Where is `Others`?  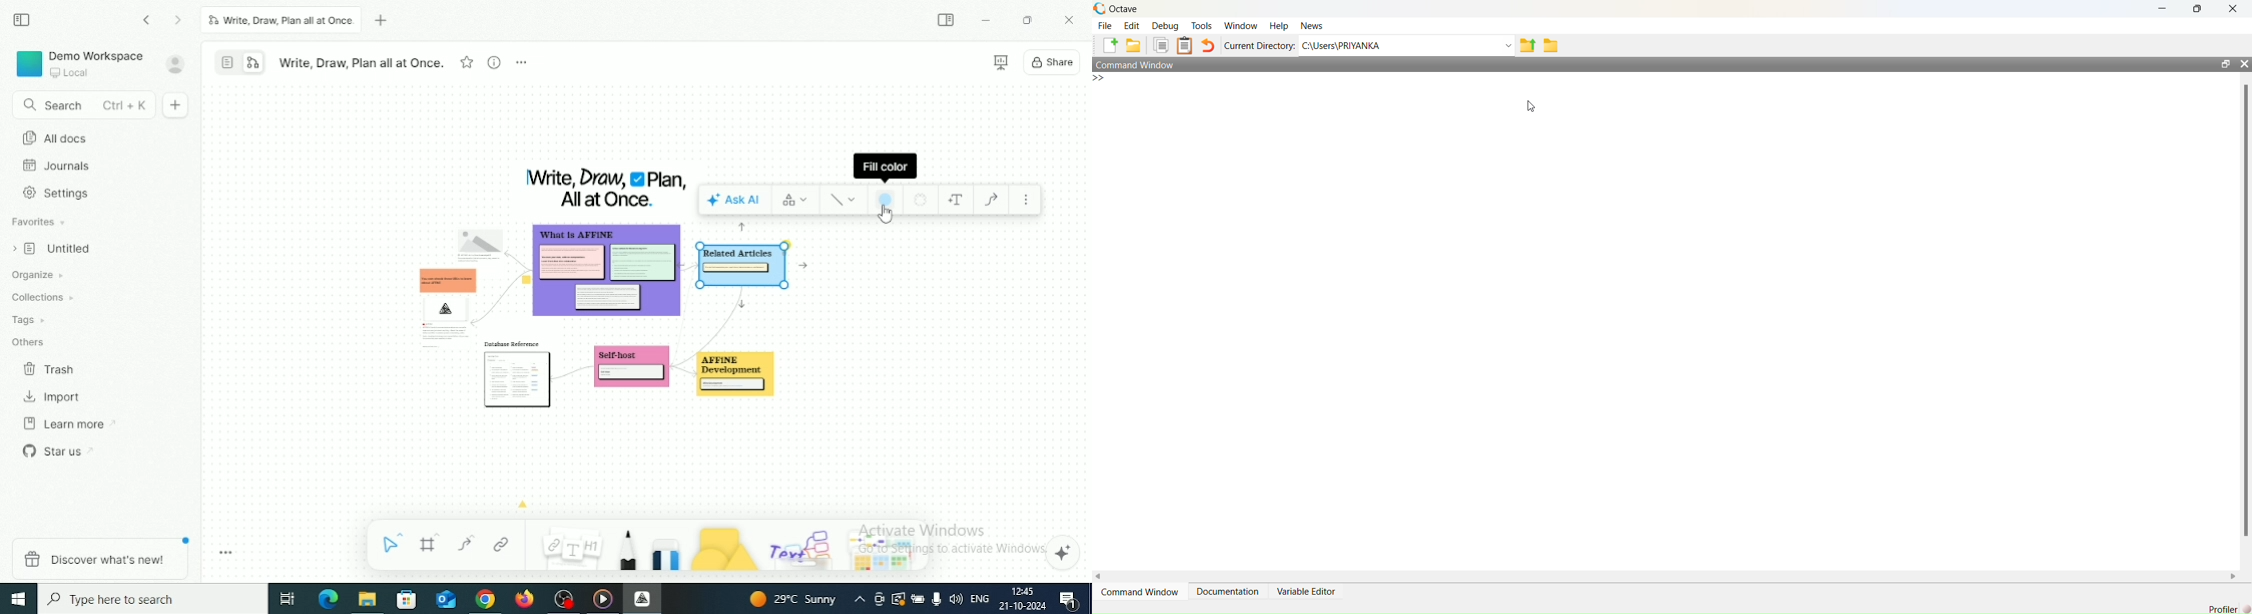 Others is located at coordinates (30, 341).